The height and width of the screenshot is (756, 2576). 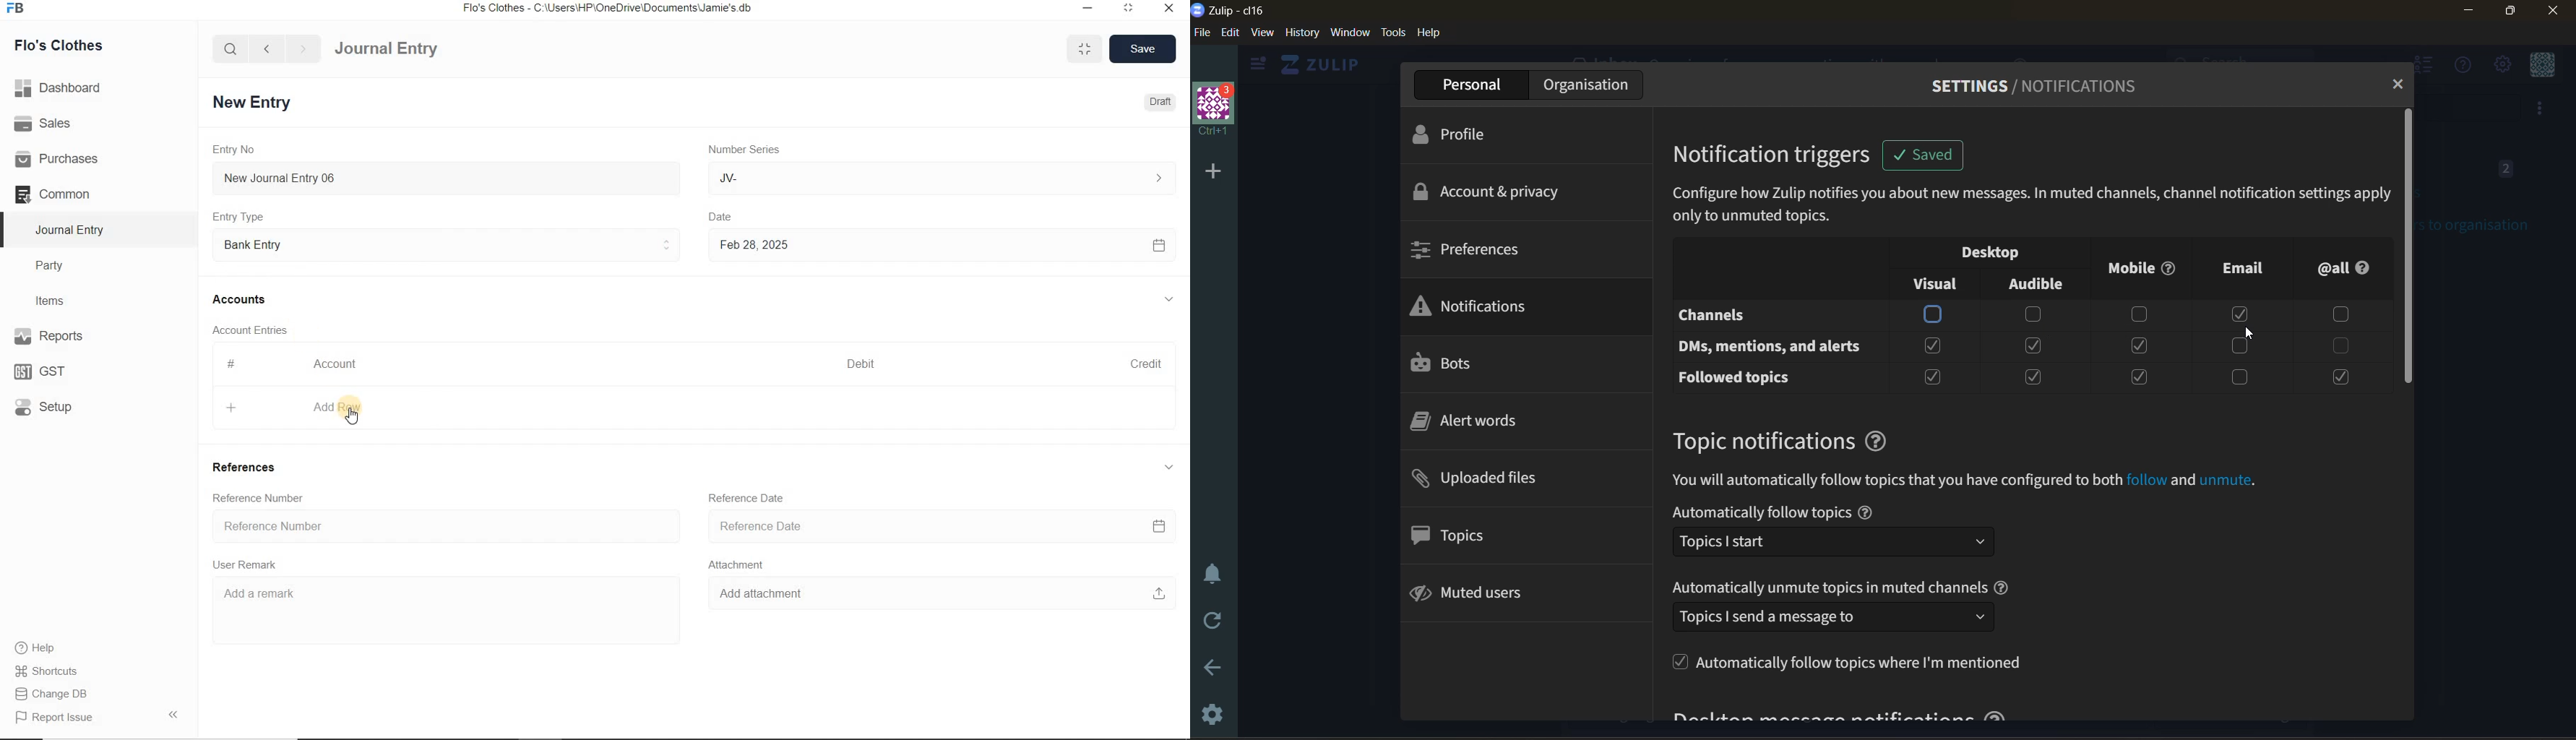 I want to click on history, so click(x=1302, y=32).